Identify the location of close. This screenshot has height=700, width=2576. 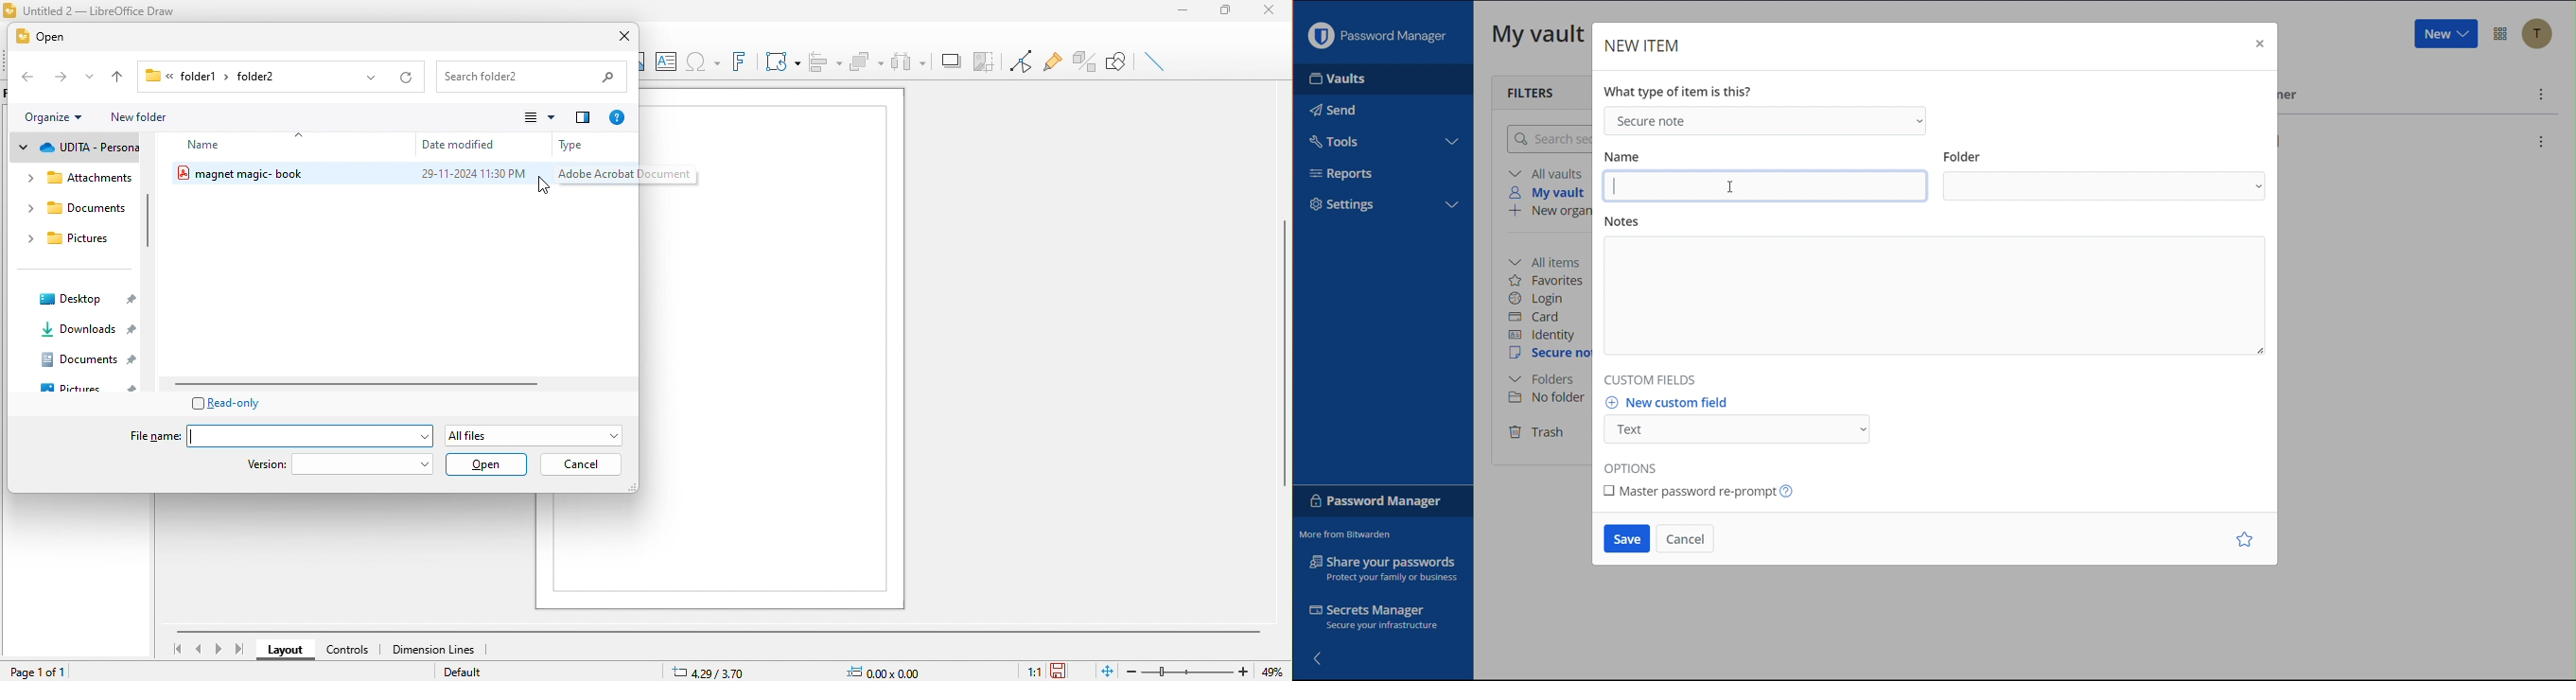
(620, 39).